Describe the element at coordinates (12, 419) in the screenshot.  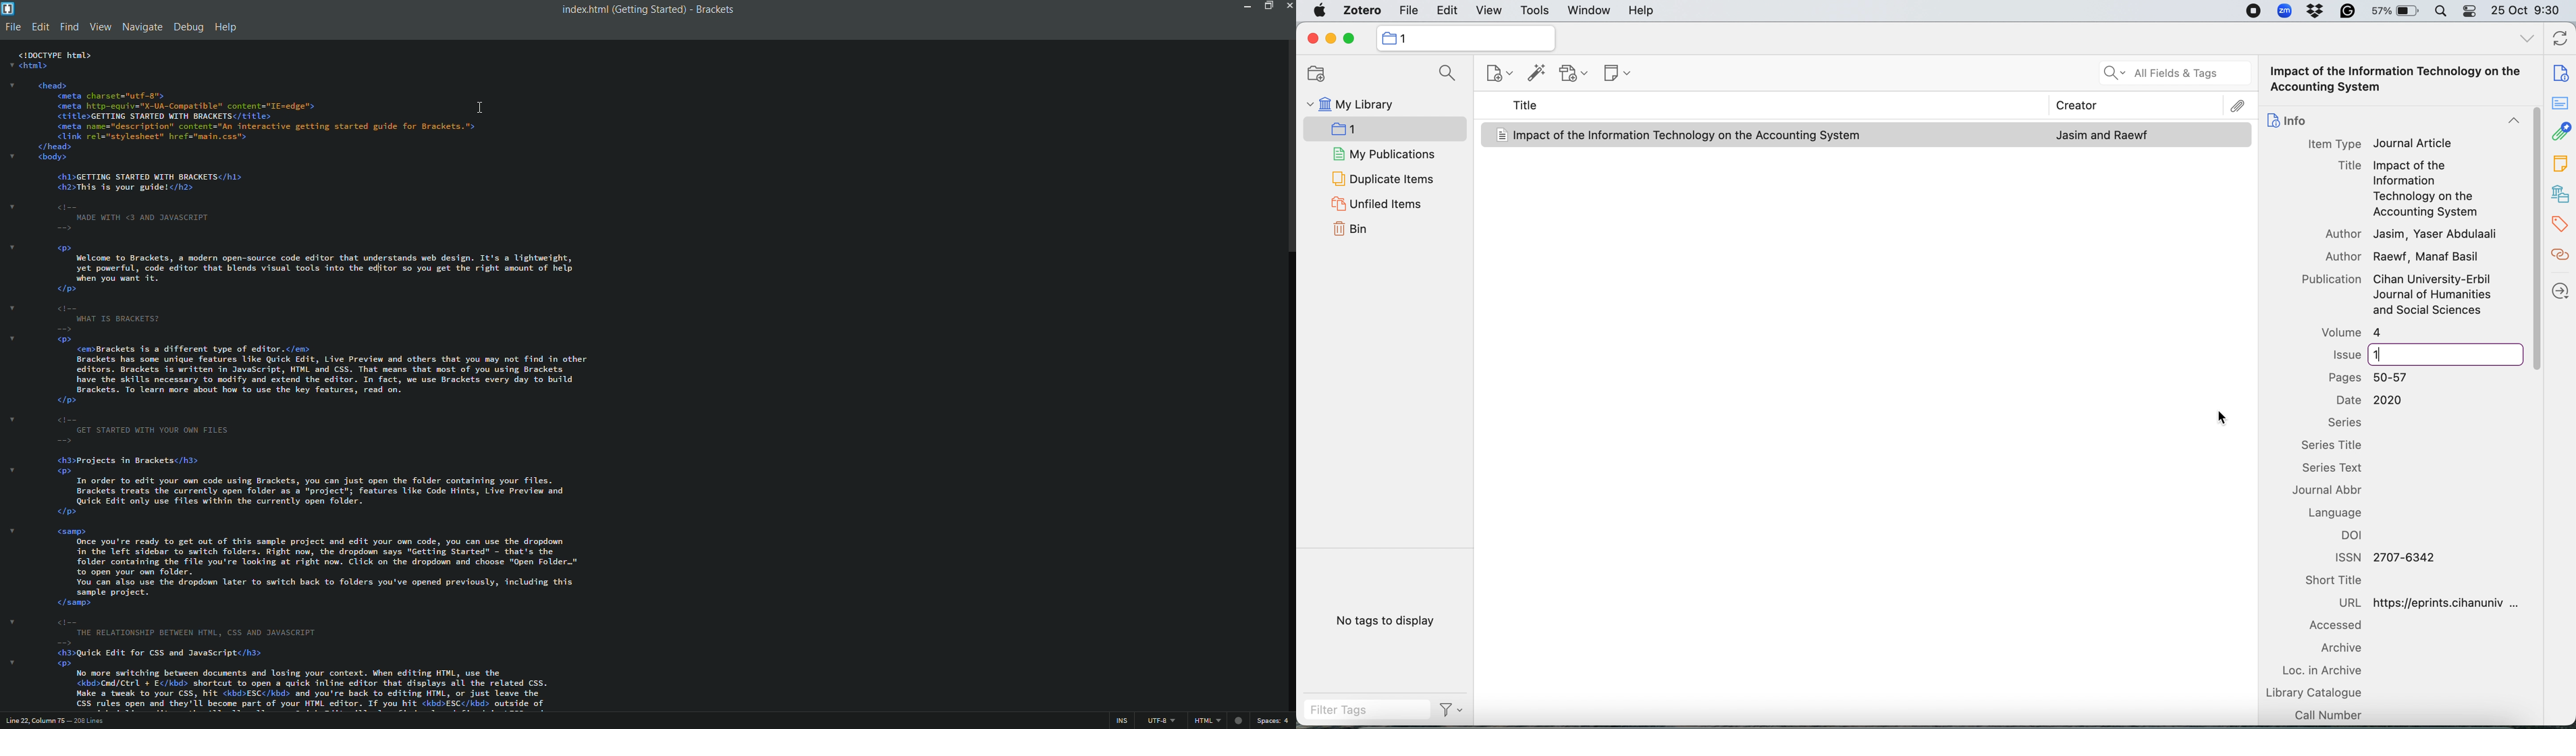
I see `dropdown` at that location.